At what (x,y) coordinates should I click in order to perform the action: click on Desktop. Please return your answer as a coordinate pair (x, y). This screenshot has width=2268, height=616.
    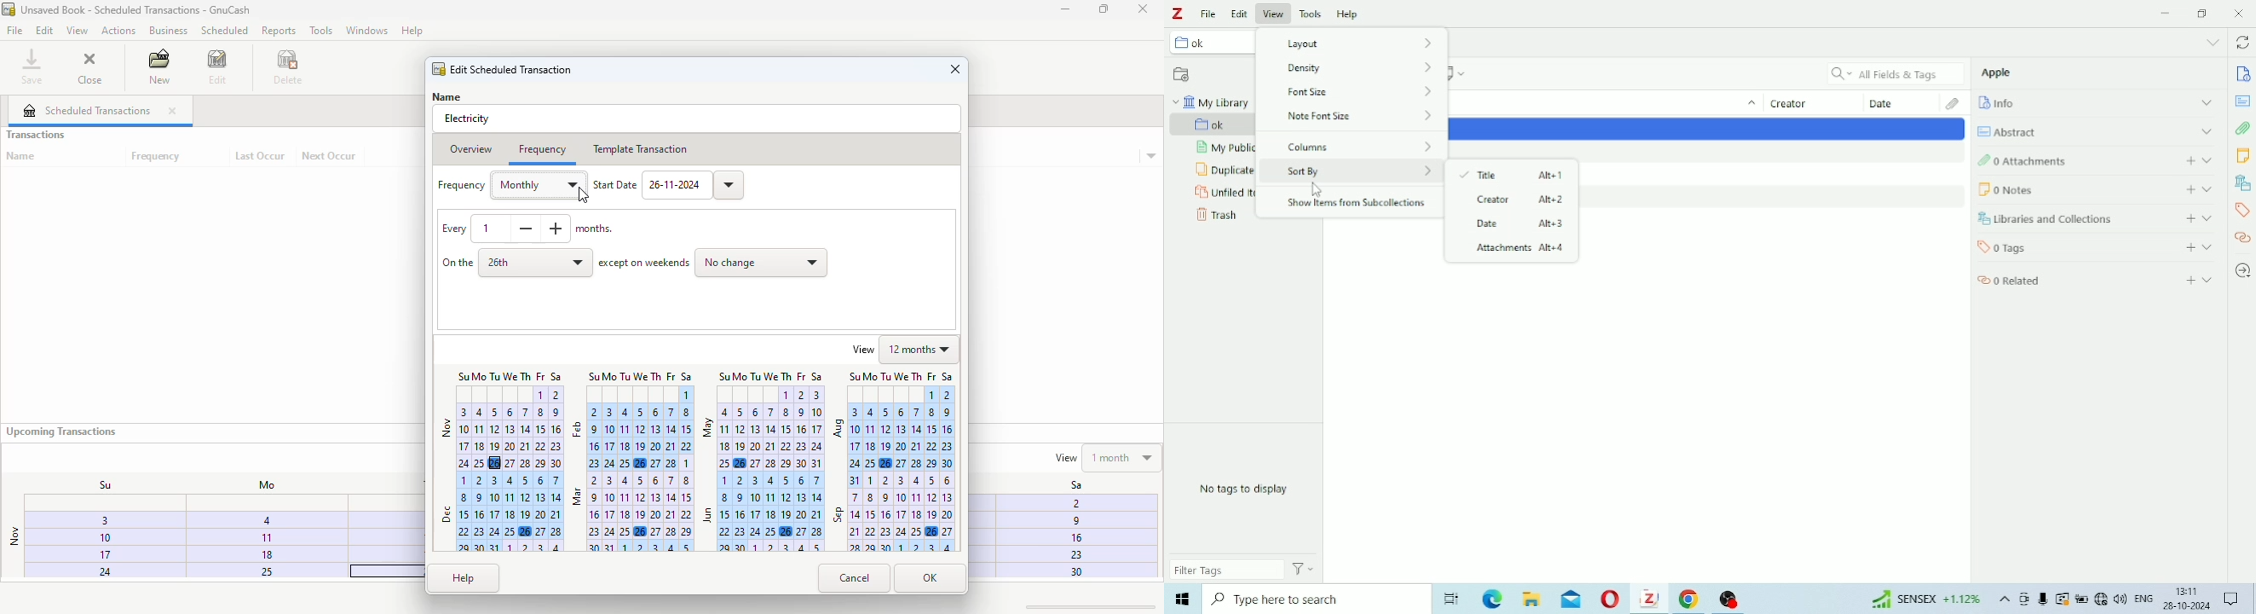
    Looking at the image, I should click on (1449, 598).